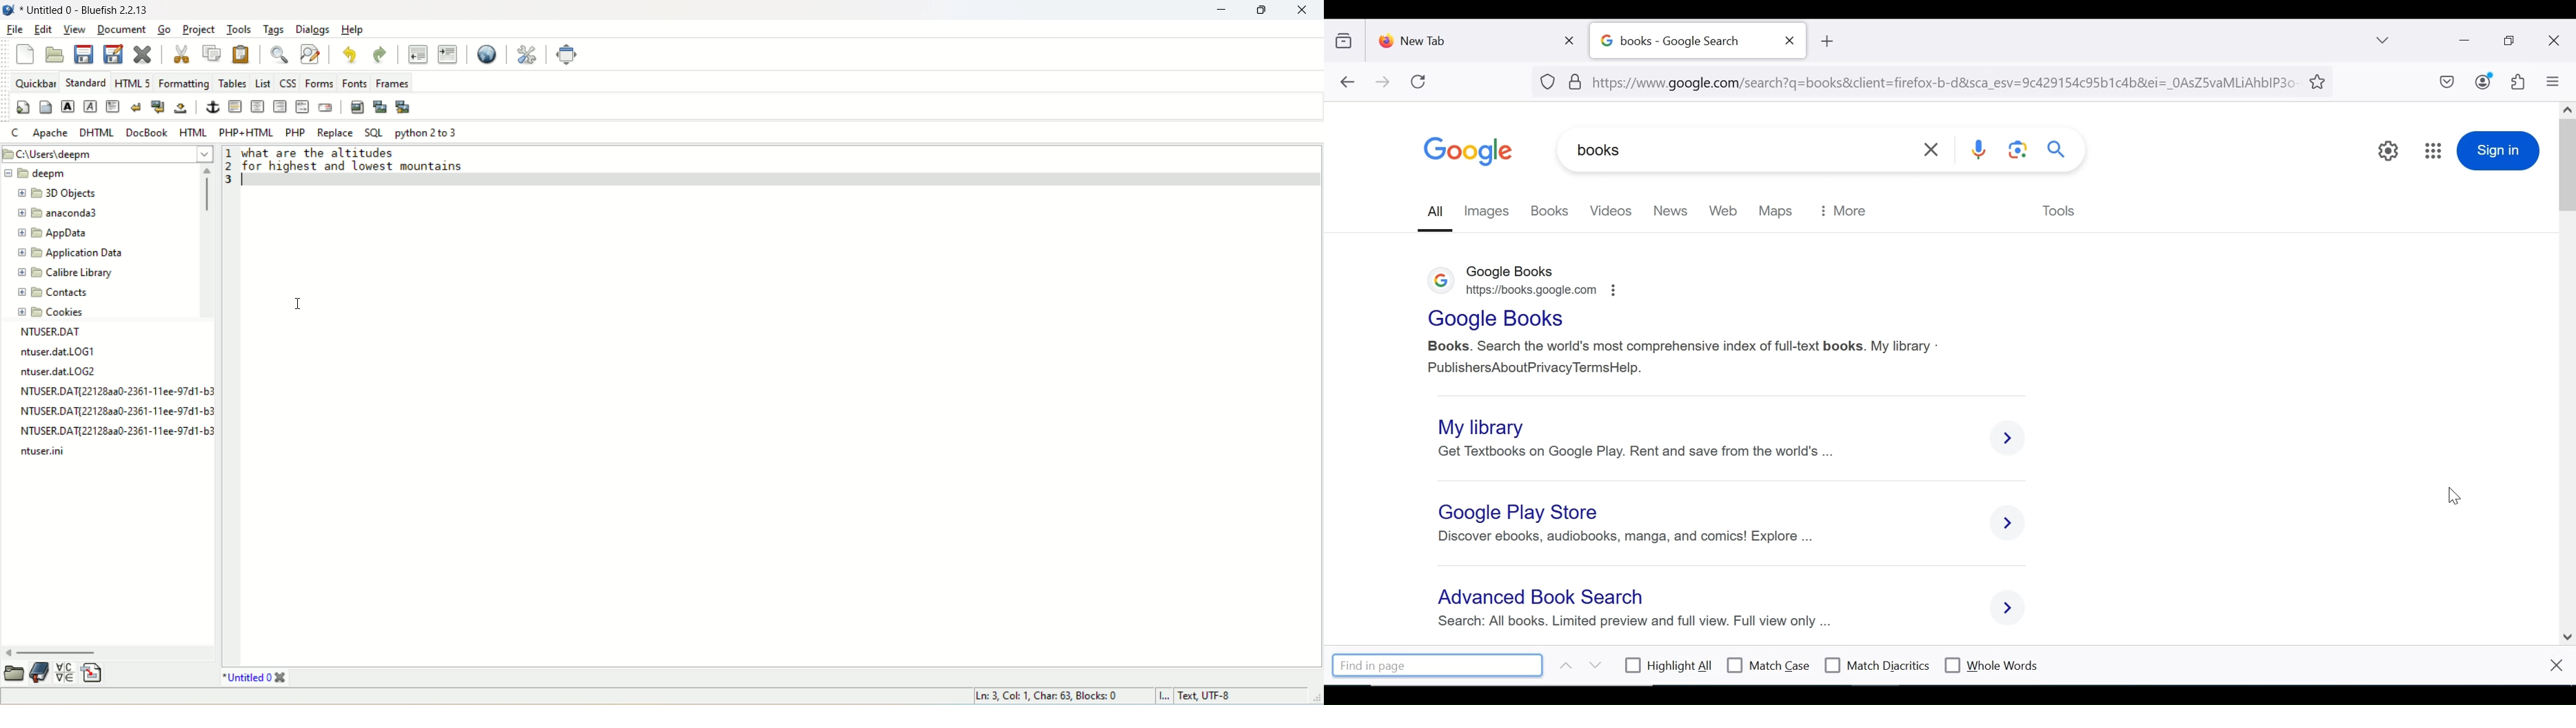 The image size is (2576, 728). I want to click on sign in, so click(2500, 149).